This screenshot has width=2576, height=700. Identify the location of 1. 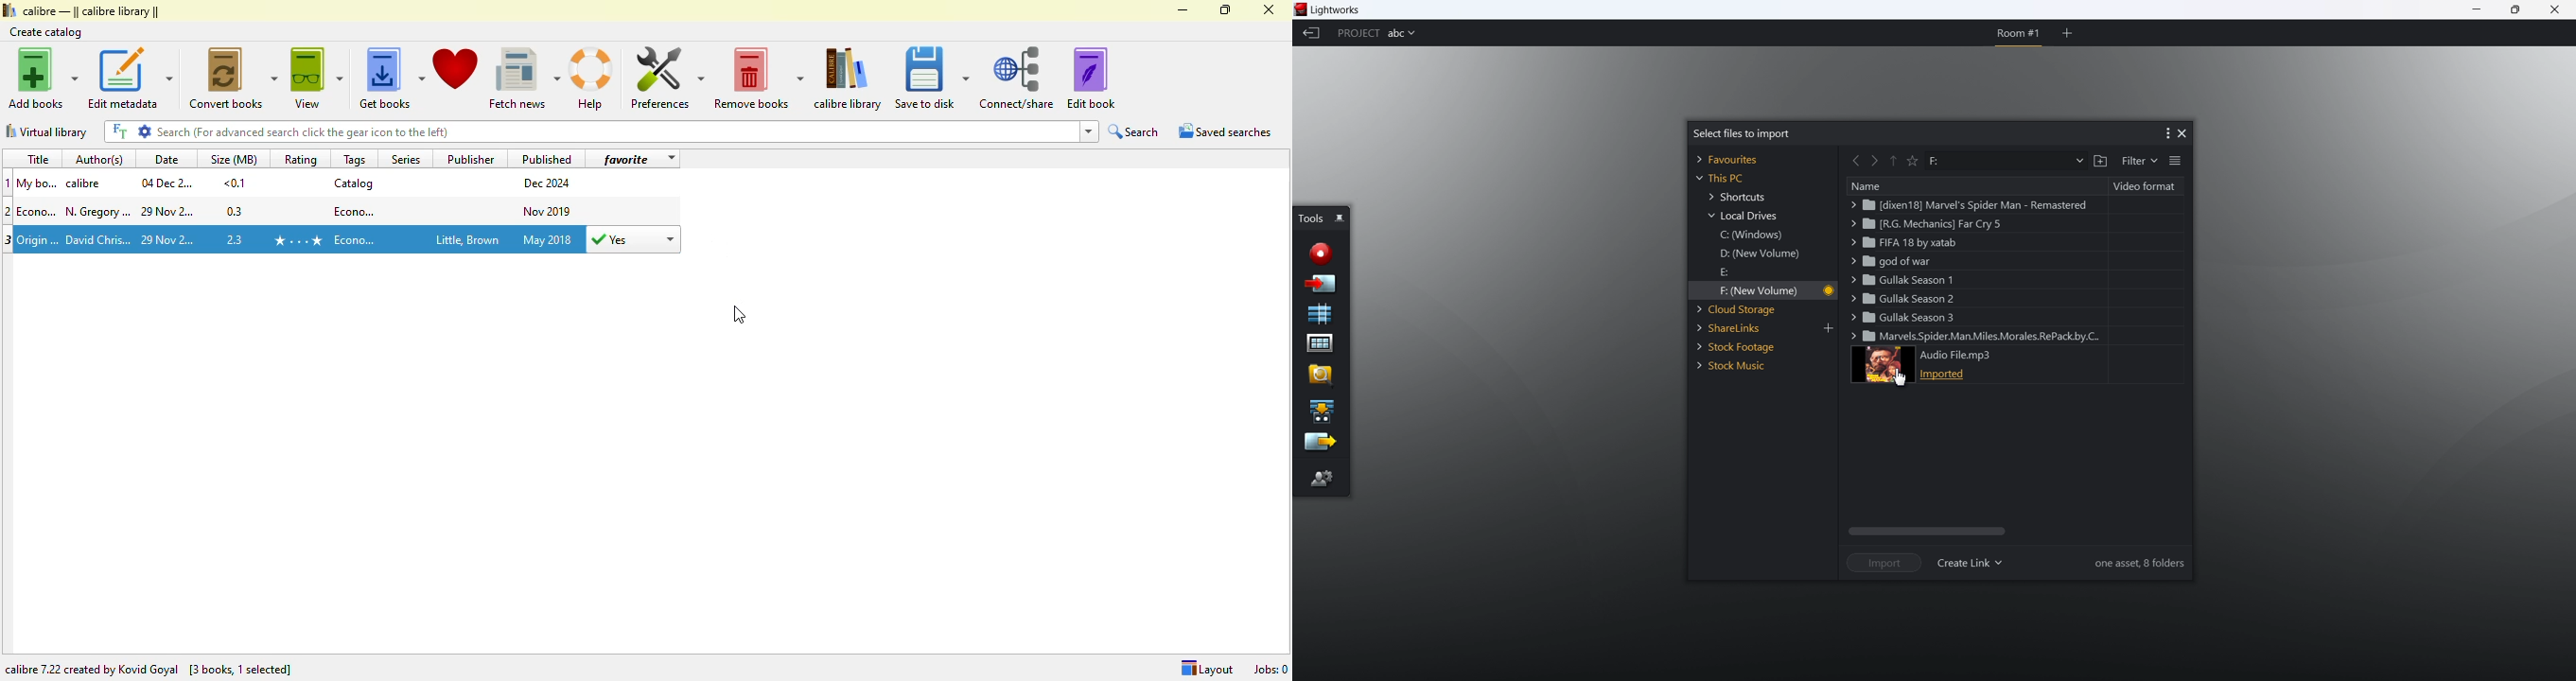
(9, 183).